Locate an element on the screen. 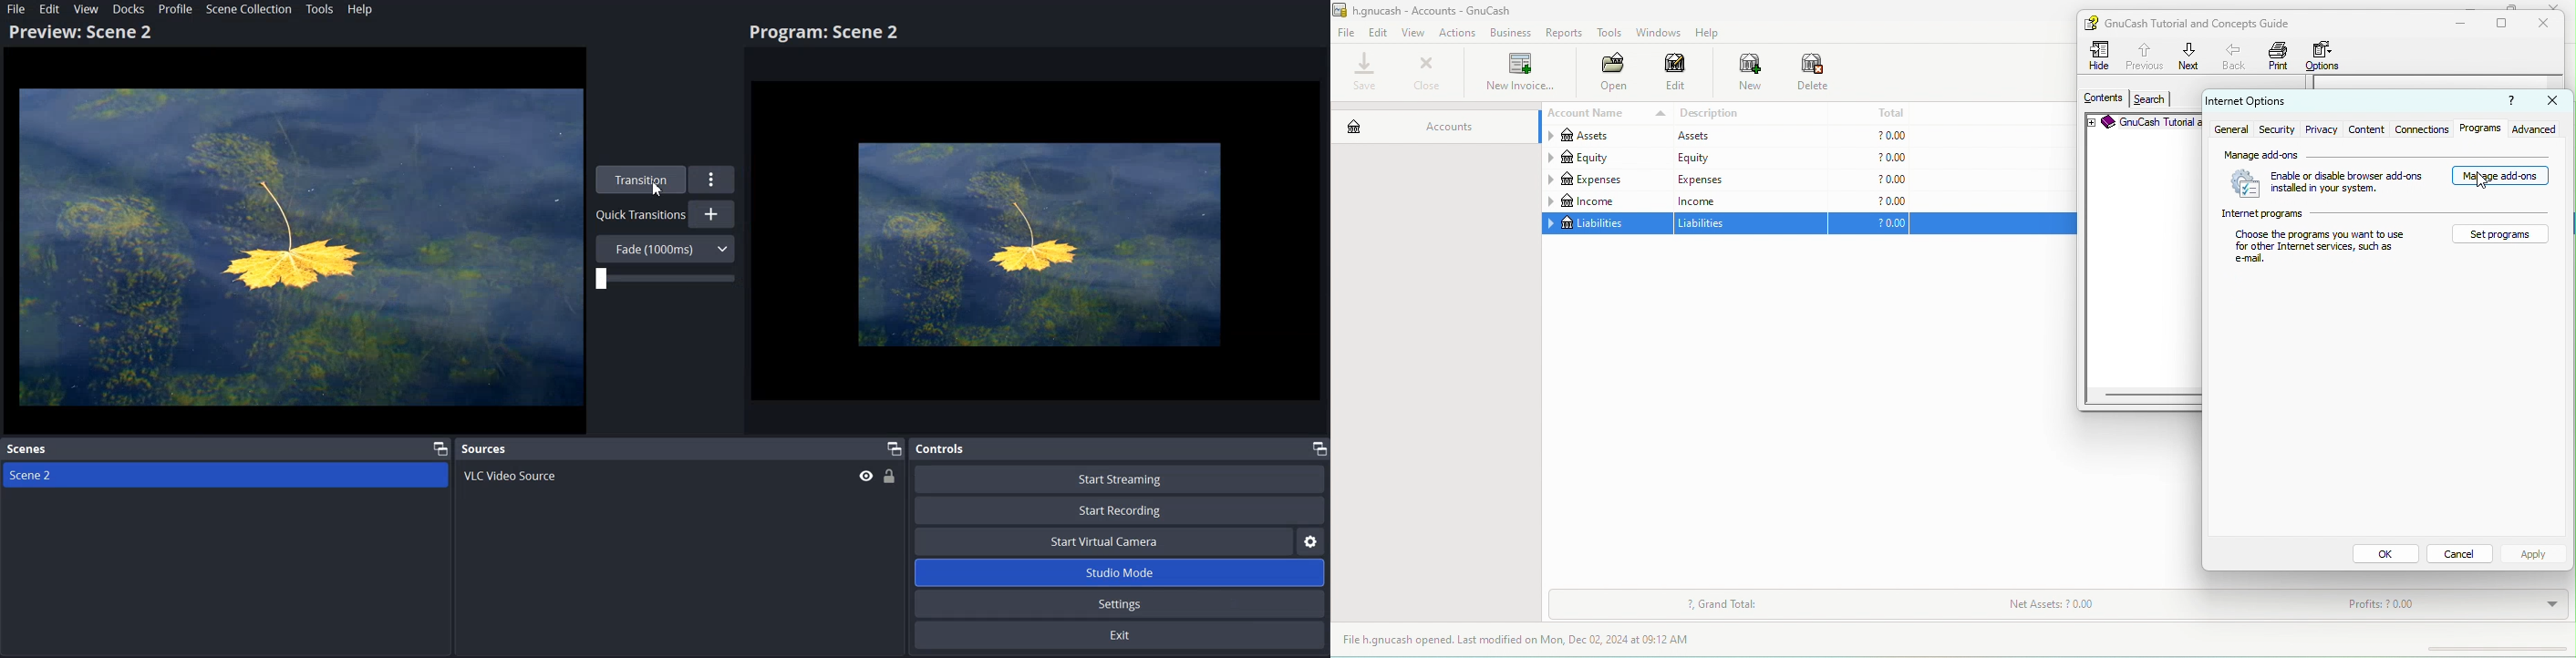  net assets ?0.00 is located at coordinates (2108, 607).